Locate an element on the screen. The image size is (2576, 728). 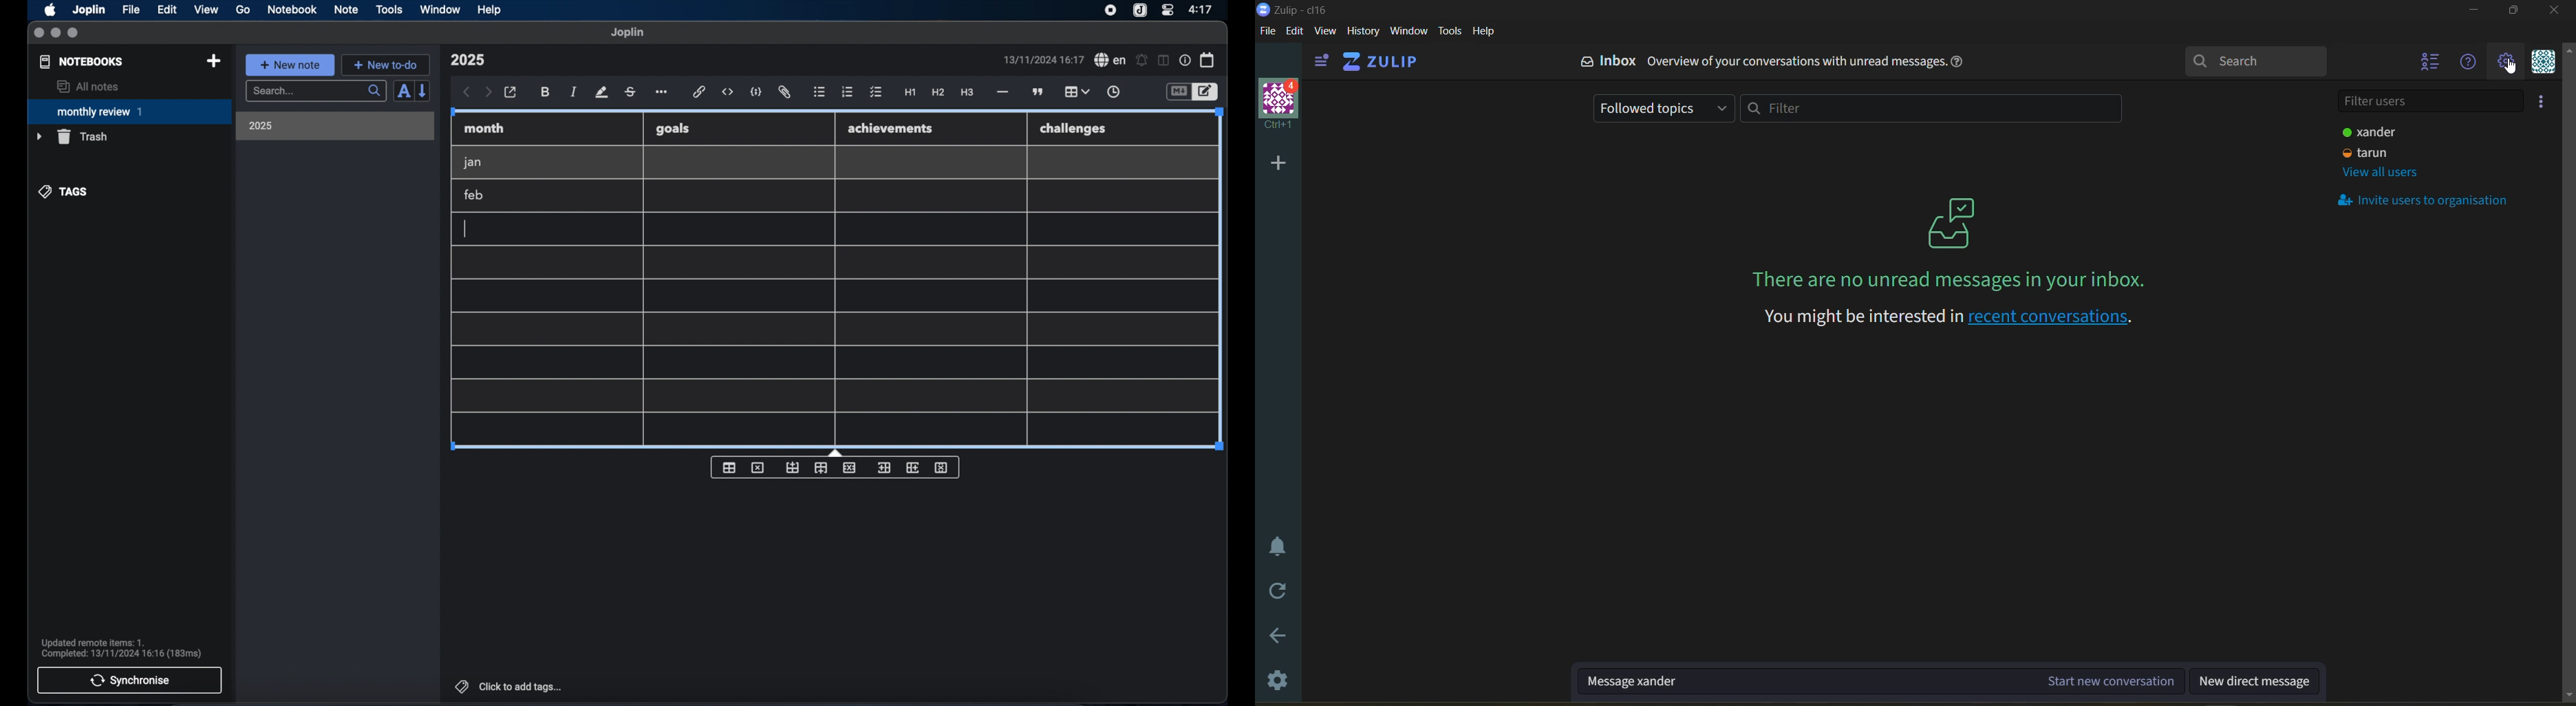
apple icon is located at coordinates (49, 10).